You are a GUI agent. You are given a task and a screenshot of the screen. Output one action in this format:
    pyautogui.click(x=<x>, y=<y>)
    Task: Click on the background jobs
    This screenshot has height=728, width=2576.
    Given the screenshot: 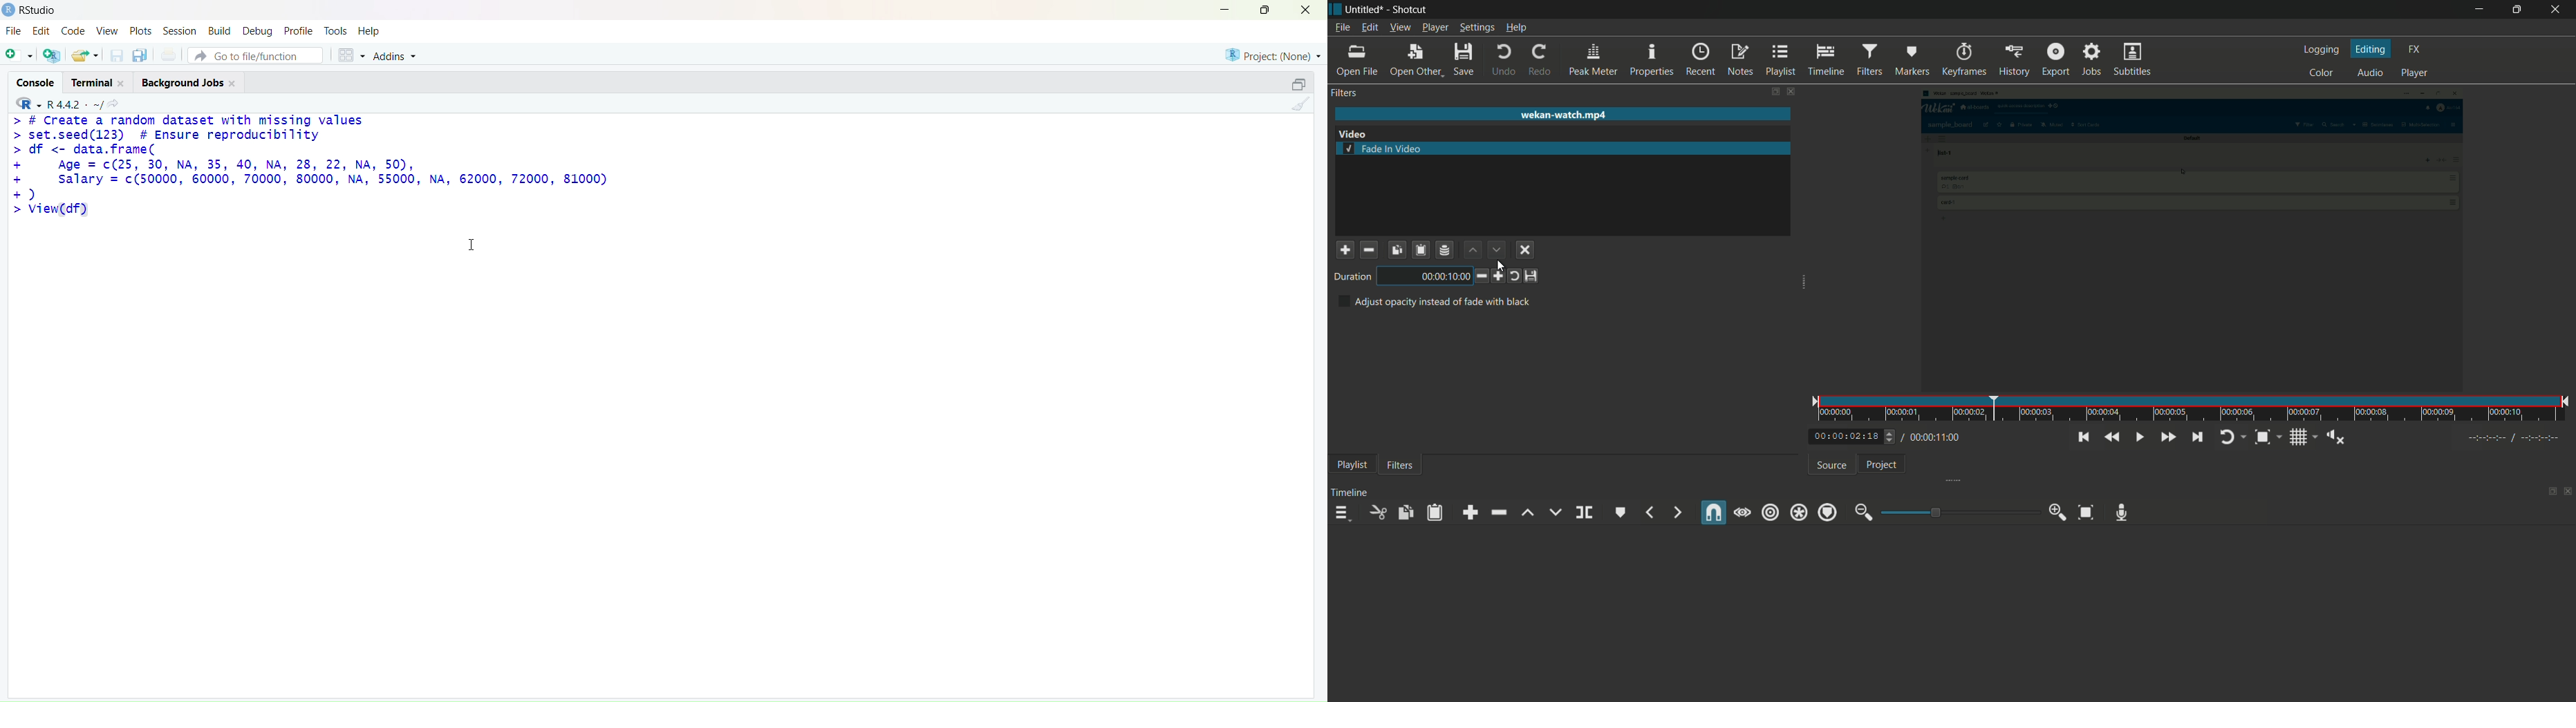 What is the action you would take?
    pyautogui.click(x=192, y=83)
    